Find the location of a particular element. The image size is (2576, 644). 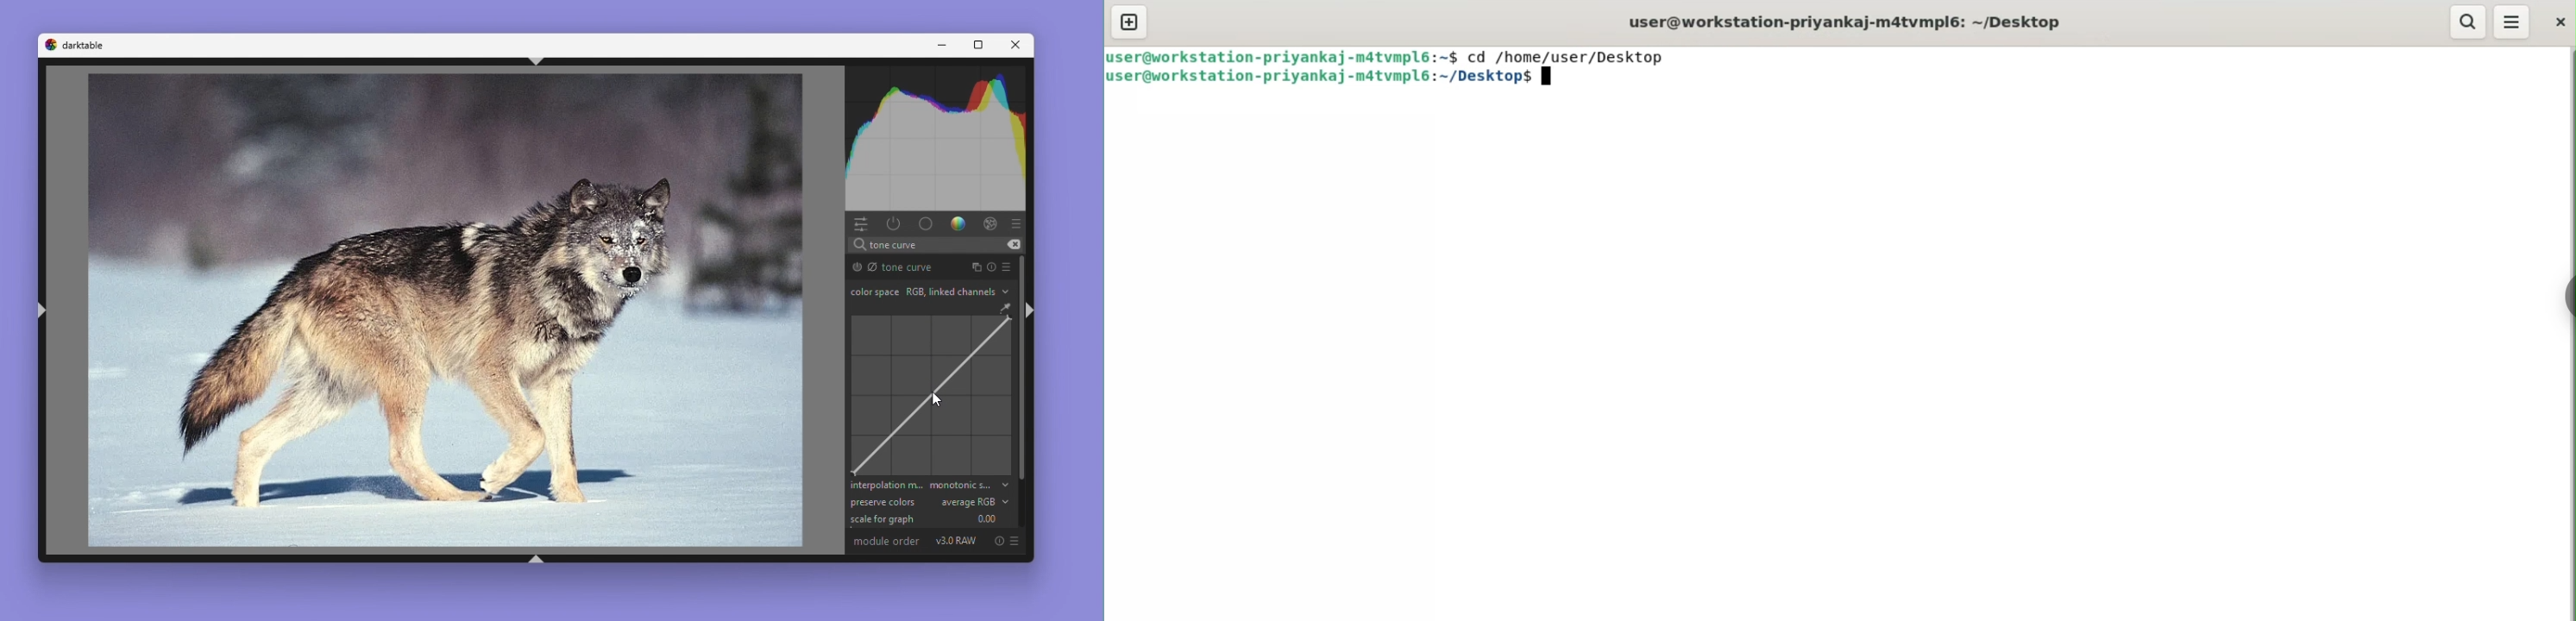

user@workstation-priyankaj-m4tvmpl6:~$ is located at coordinates (1329, 78).